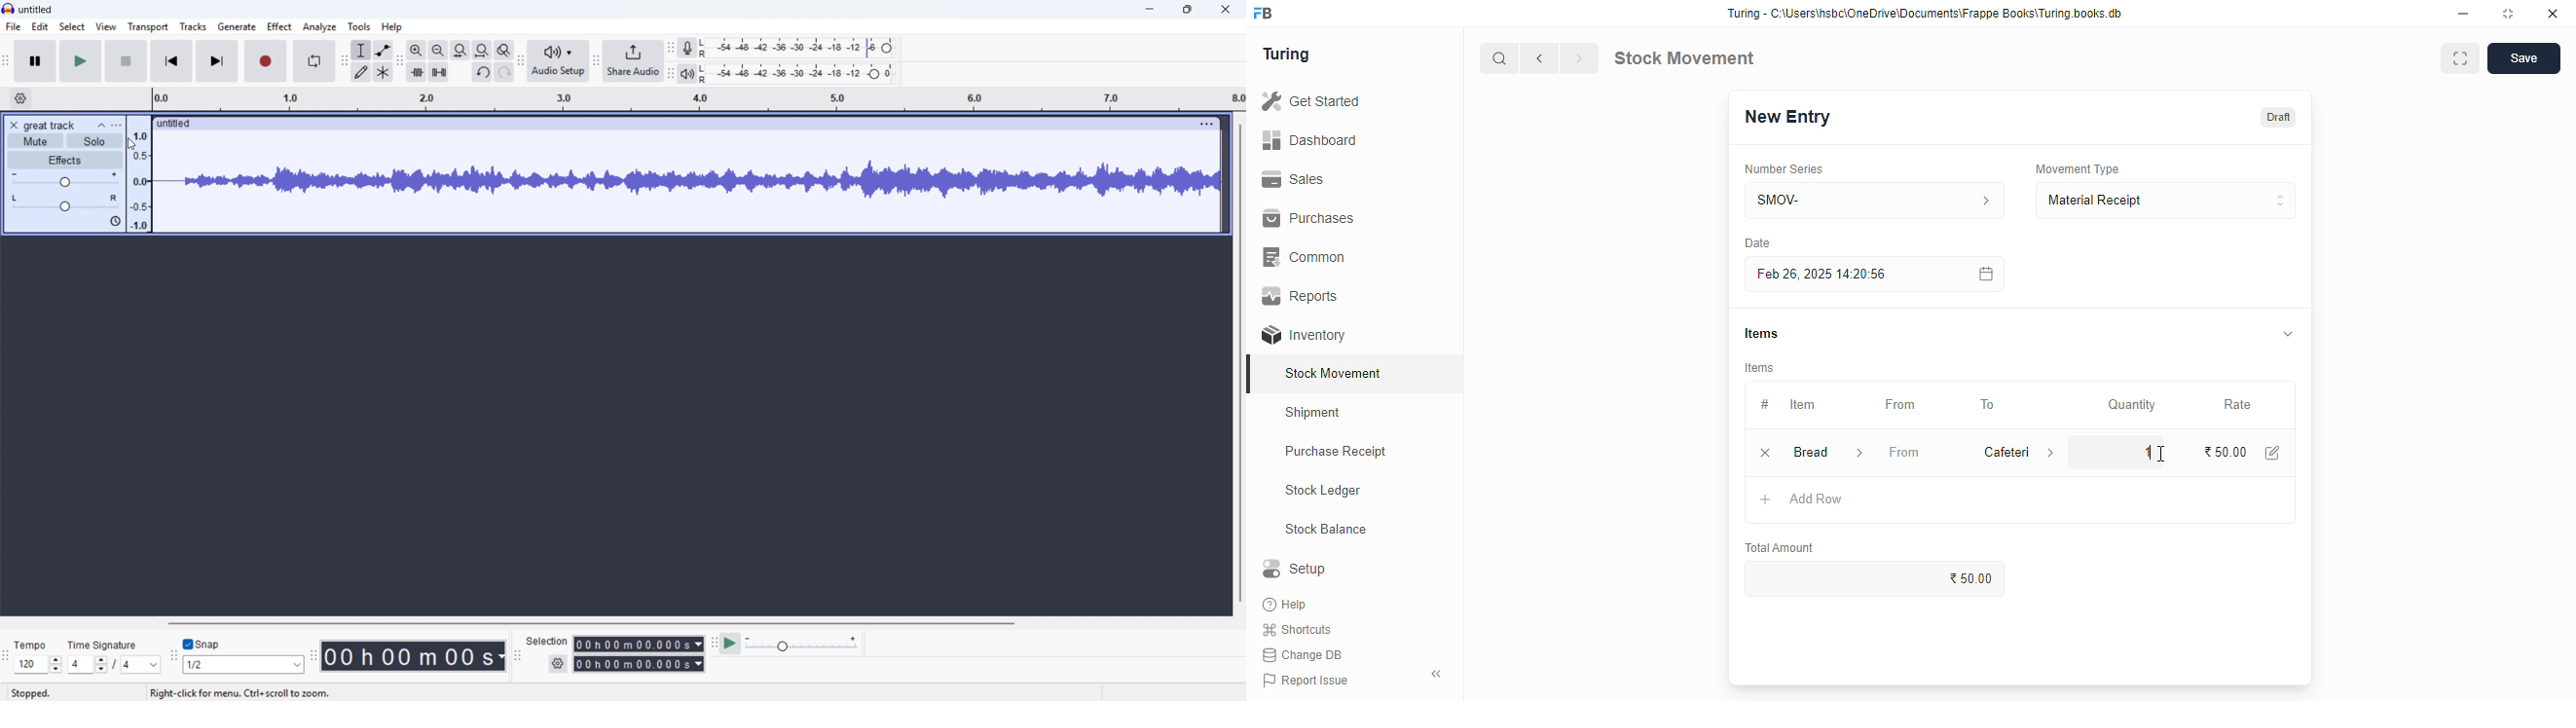 The width and height of the screenshot is (2576, 728). What do you see at coordinates (1308, 218) in the screenshot?
I see `purchases` at bounding box center [1308, 218].